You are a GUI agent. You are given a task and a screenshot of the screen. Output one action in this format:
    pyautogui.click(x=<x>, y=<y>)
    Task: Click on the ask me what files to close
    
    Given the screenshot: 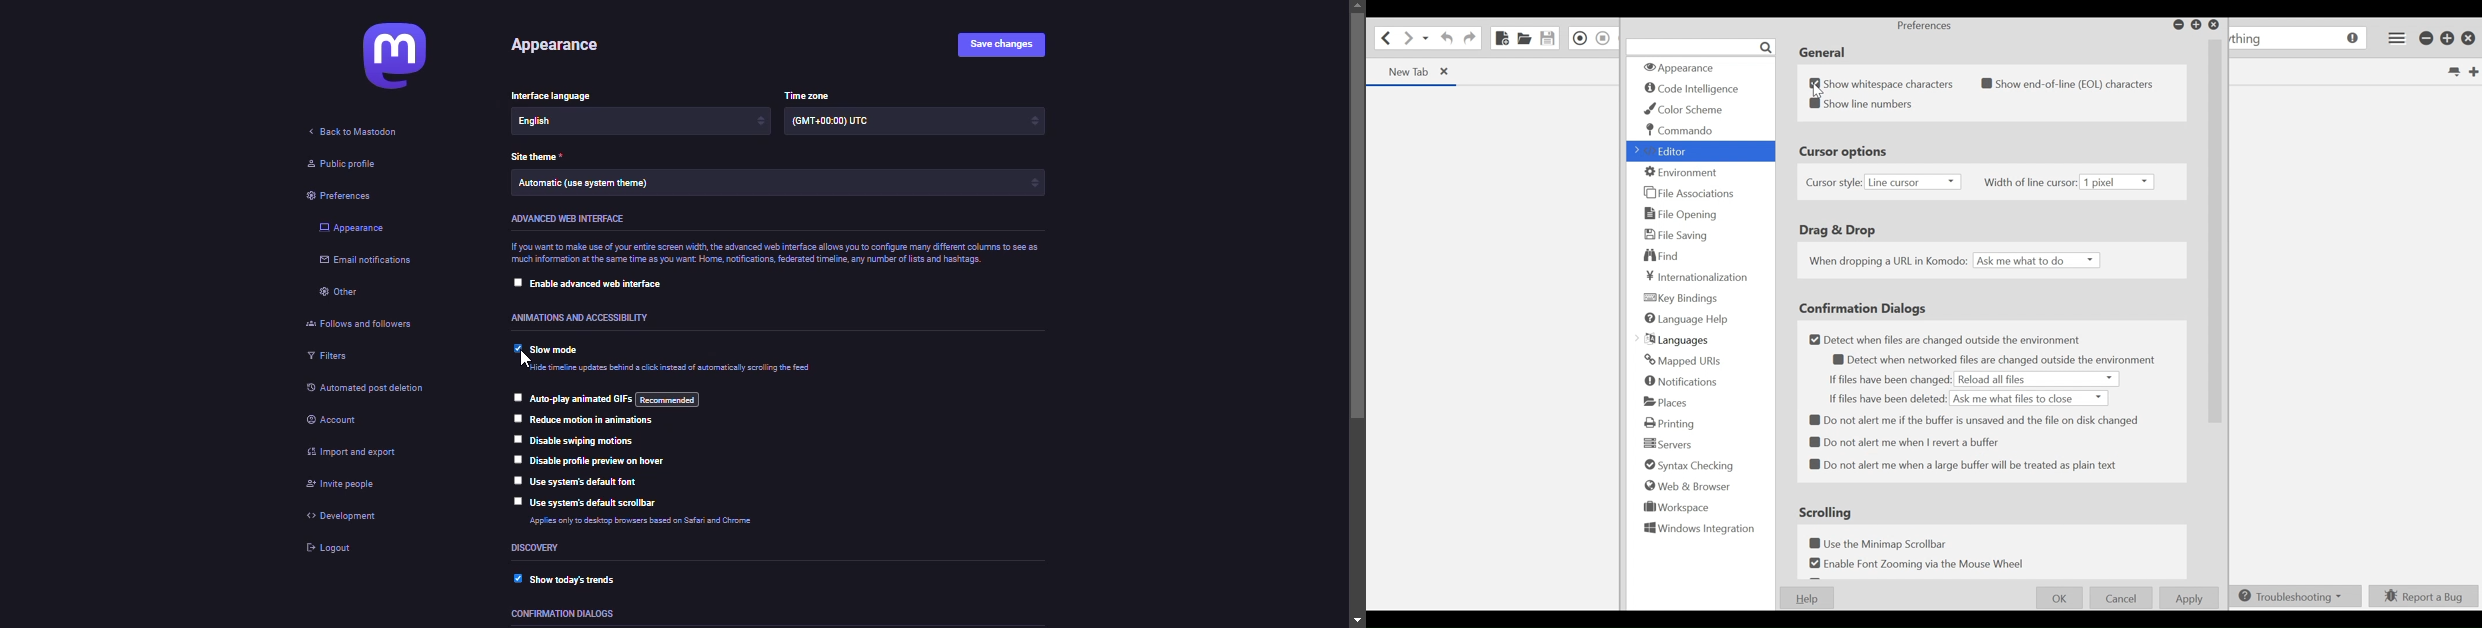 What is the action you would take?
    pyautogui.click(x=2030, y=398)
    